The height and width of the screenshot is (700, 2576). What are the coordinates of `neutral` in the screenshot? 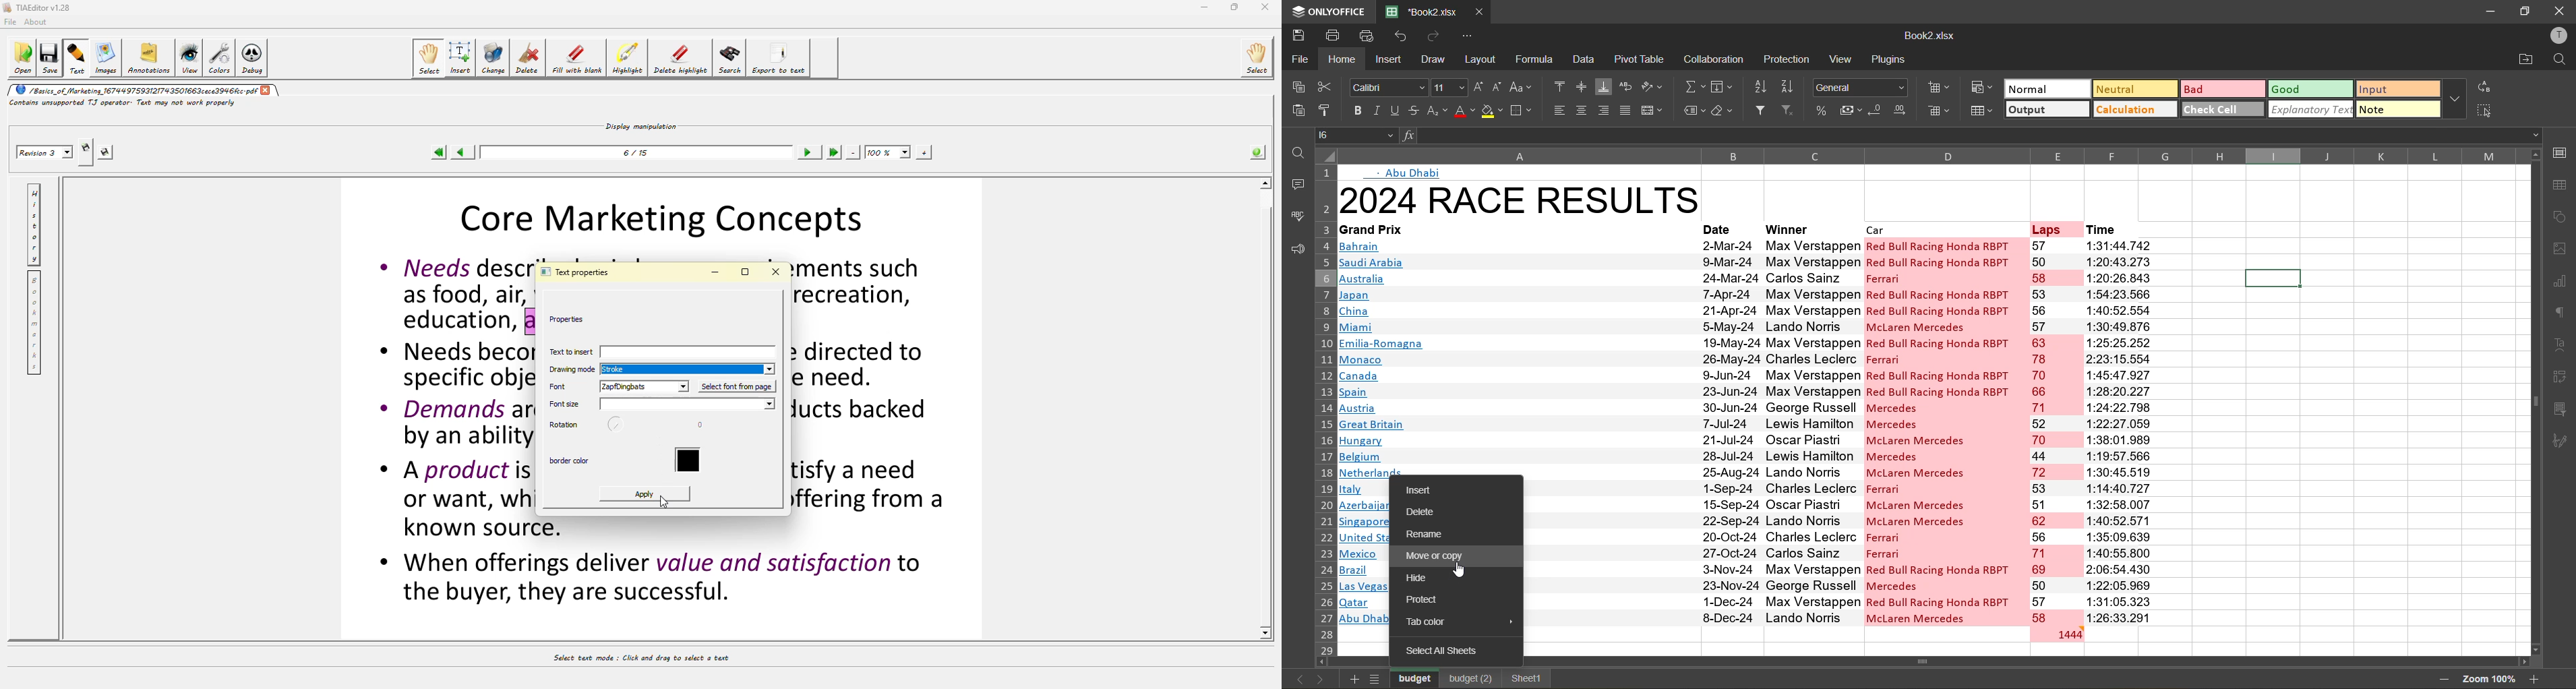 It's located at (2132, 88).